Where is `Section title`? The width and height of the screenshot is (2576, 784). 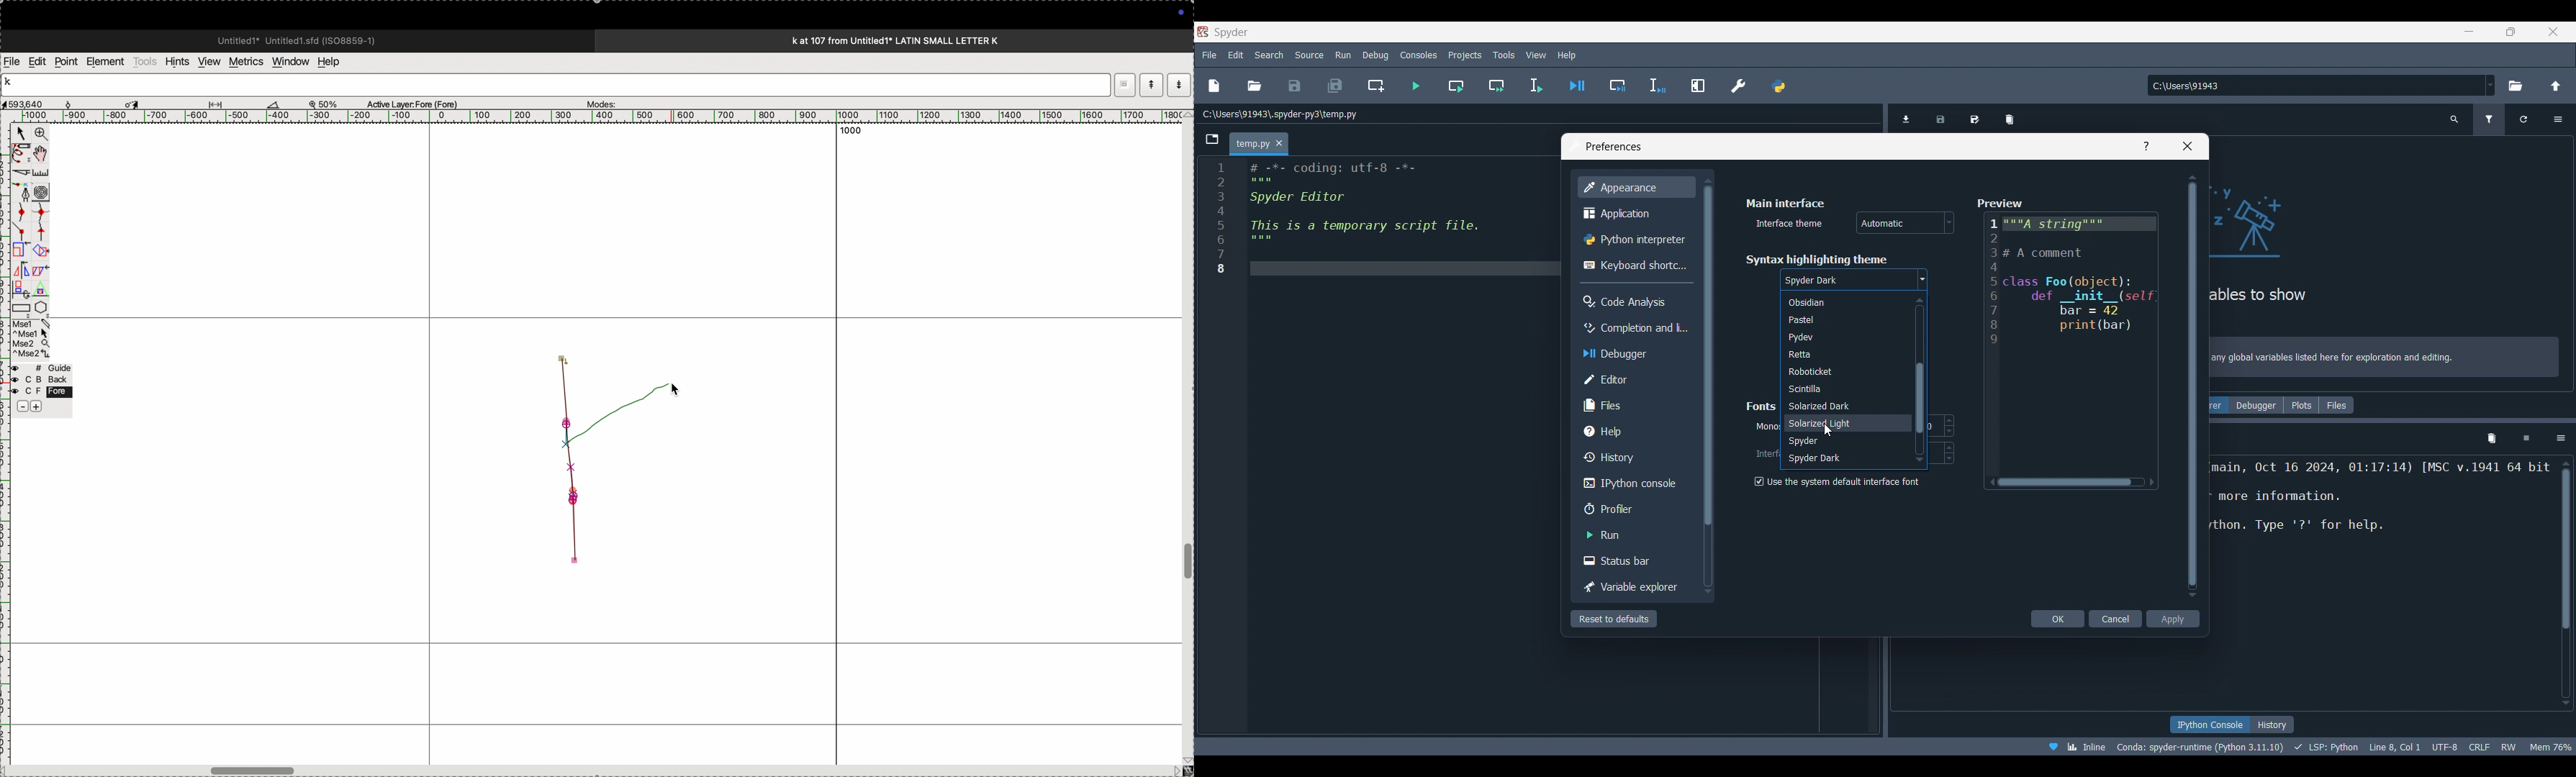
Section title is located at coordinates (1761, 406).